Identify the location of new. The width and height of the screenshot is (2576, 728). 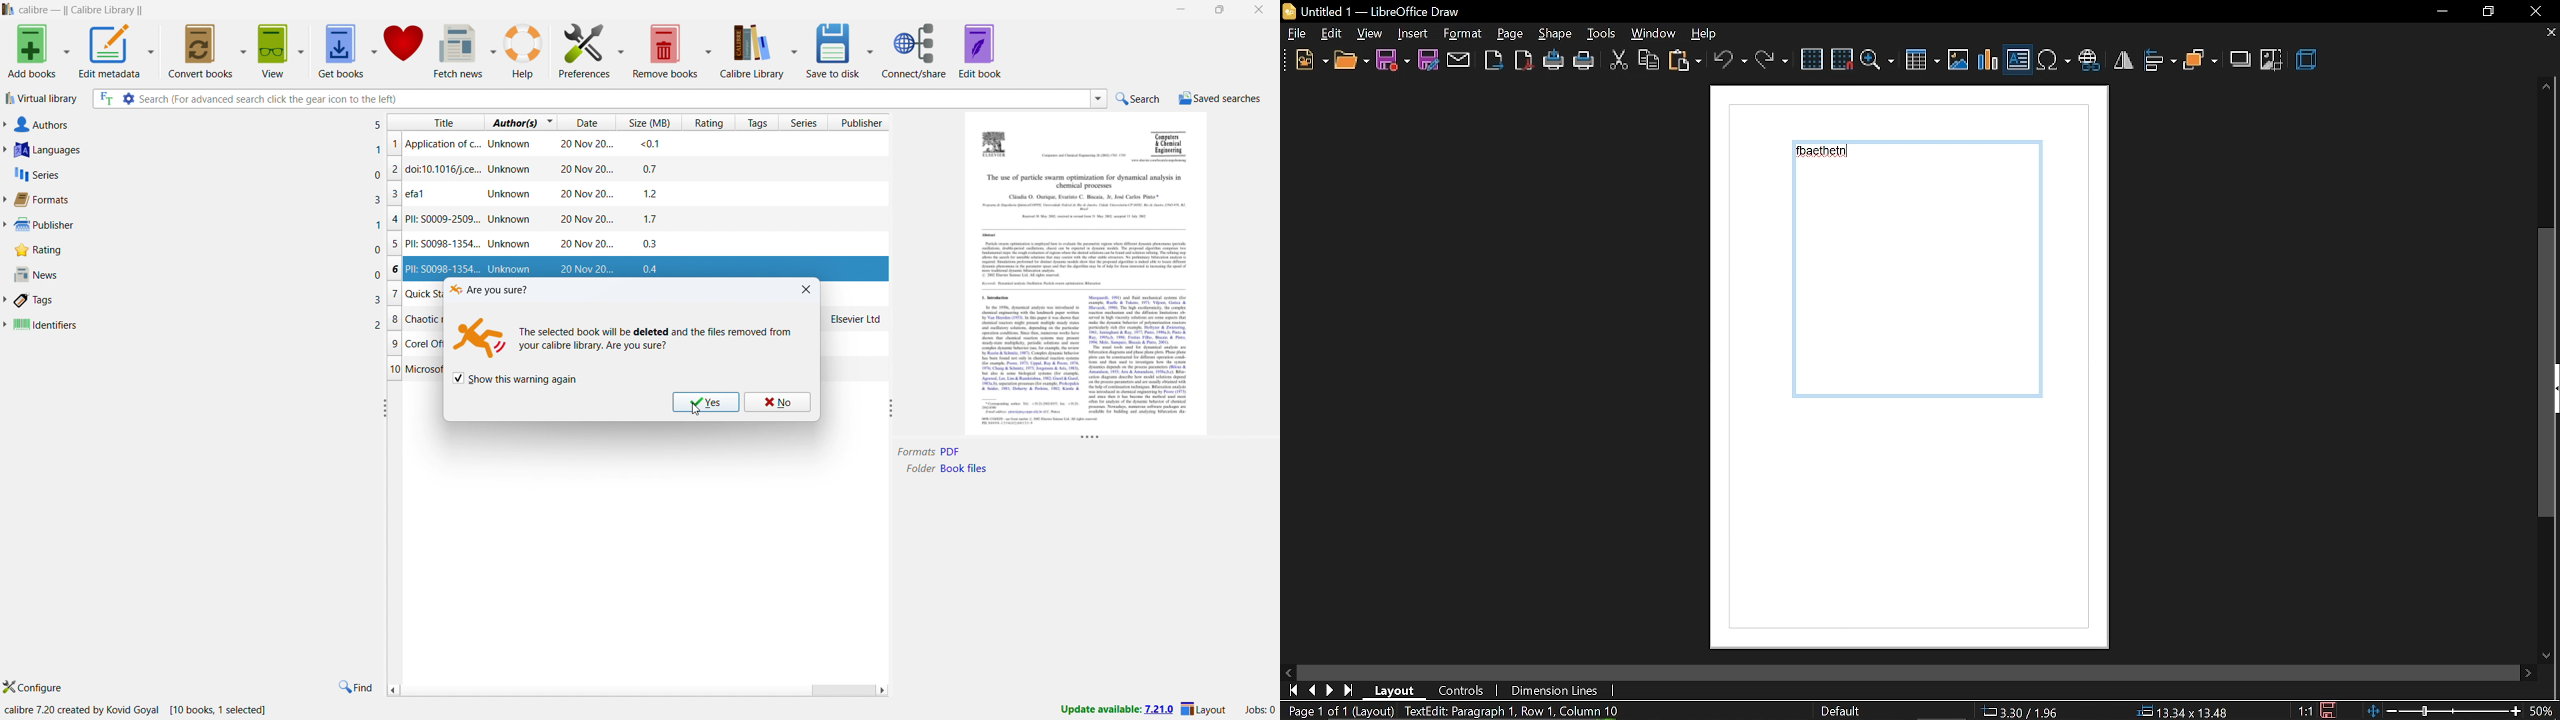
(1310, 60).